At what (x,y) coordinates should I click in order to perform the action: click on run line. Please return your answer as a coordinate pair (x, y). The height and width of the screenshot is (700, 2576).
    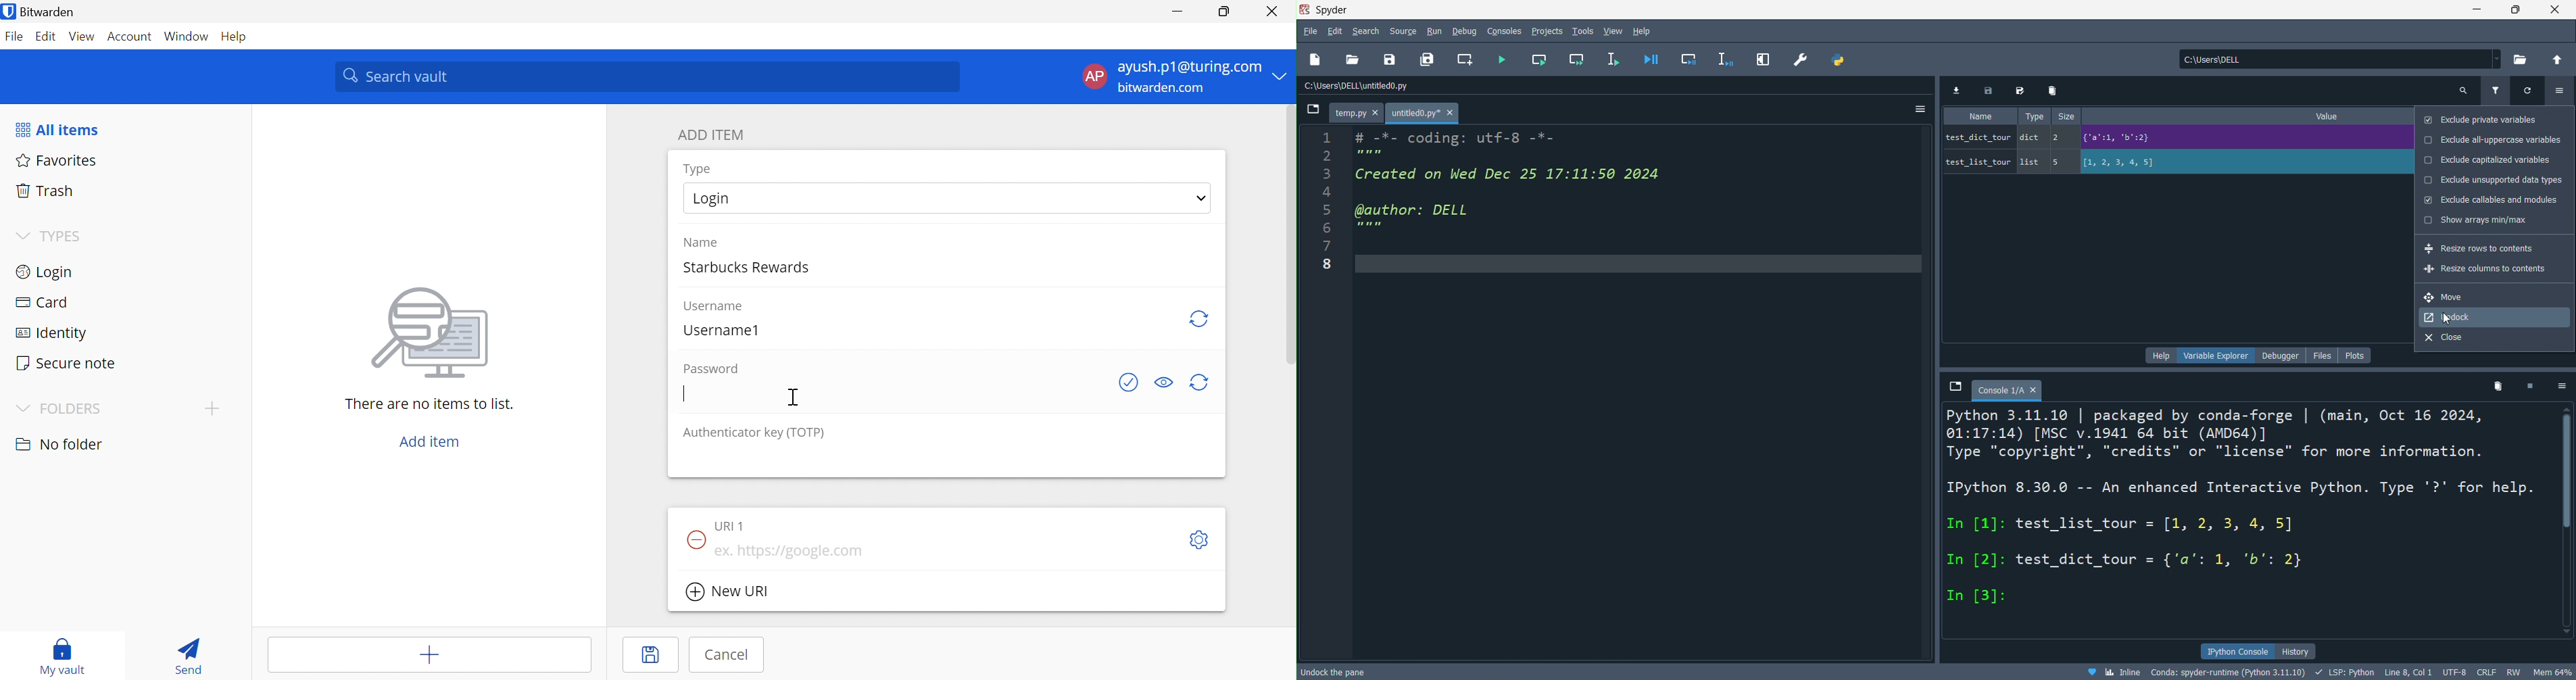
    Looking at the image, I should click on (1612, 58).